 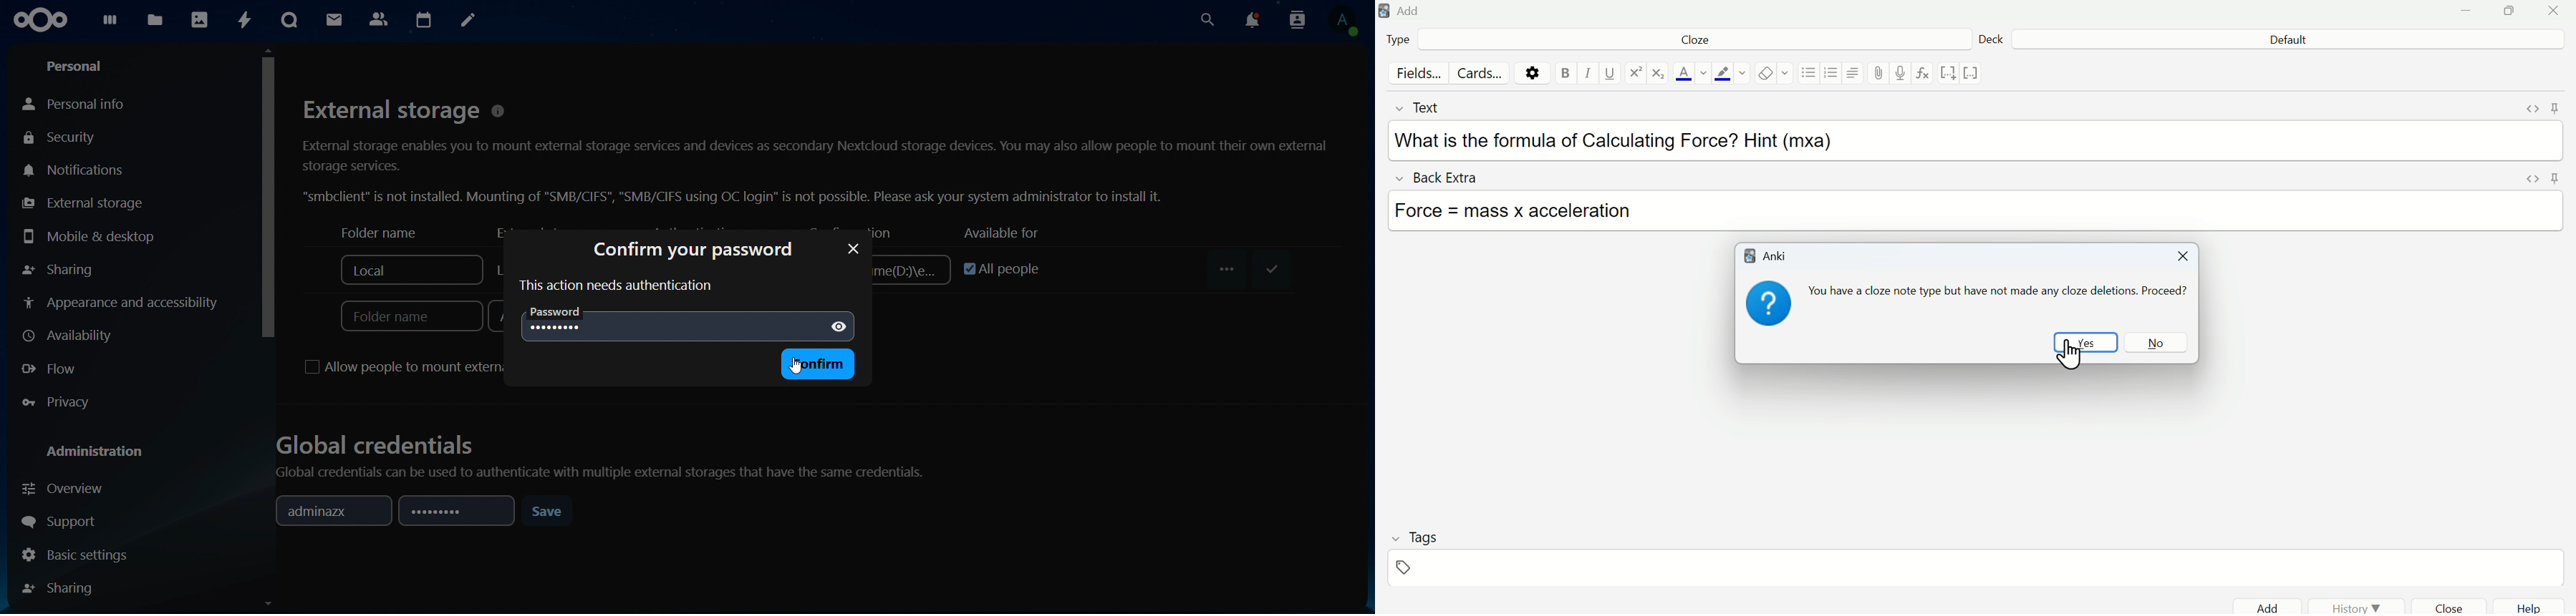 What do you see at coordinates (454, 512) in the screenshot?
I see `password` at bounding box center [454, 512].